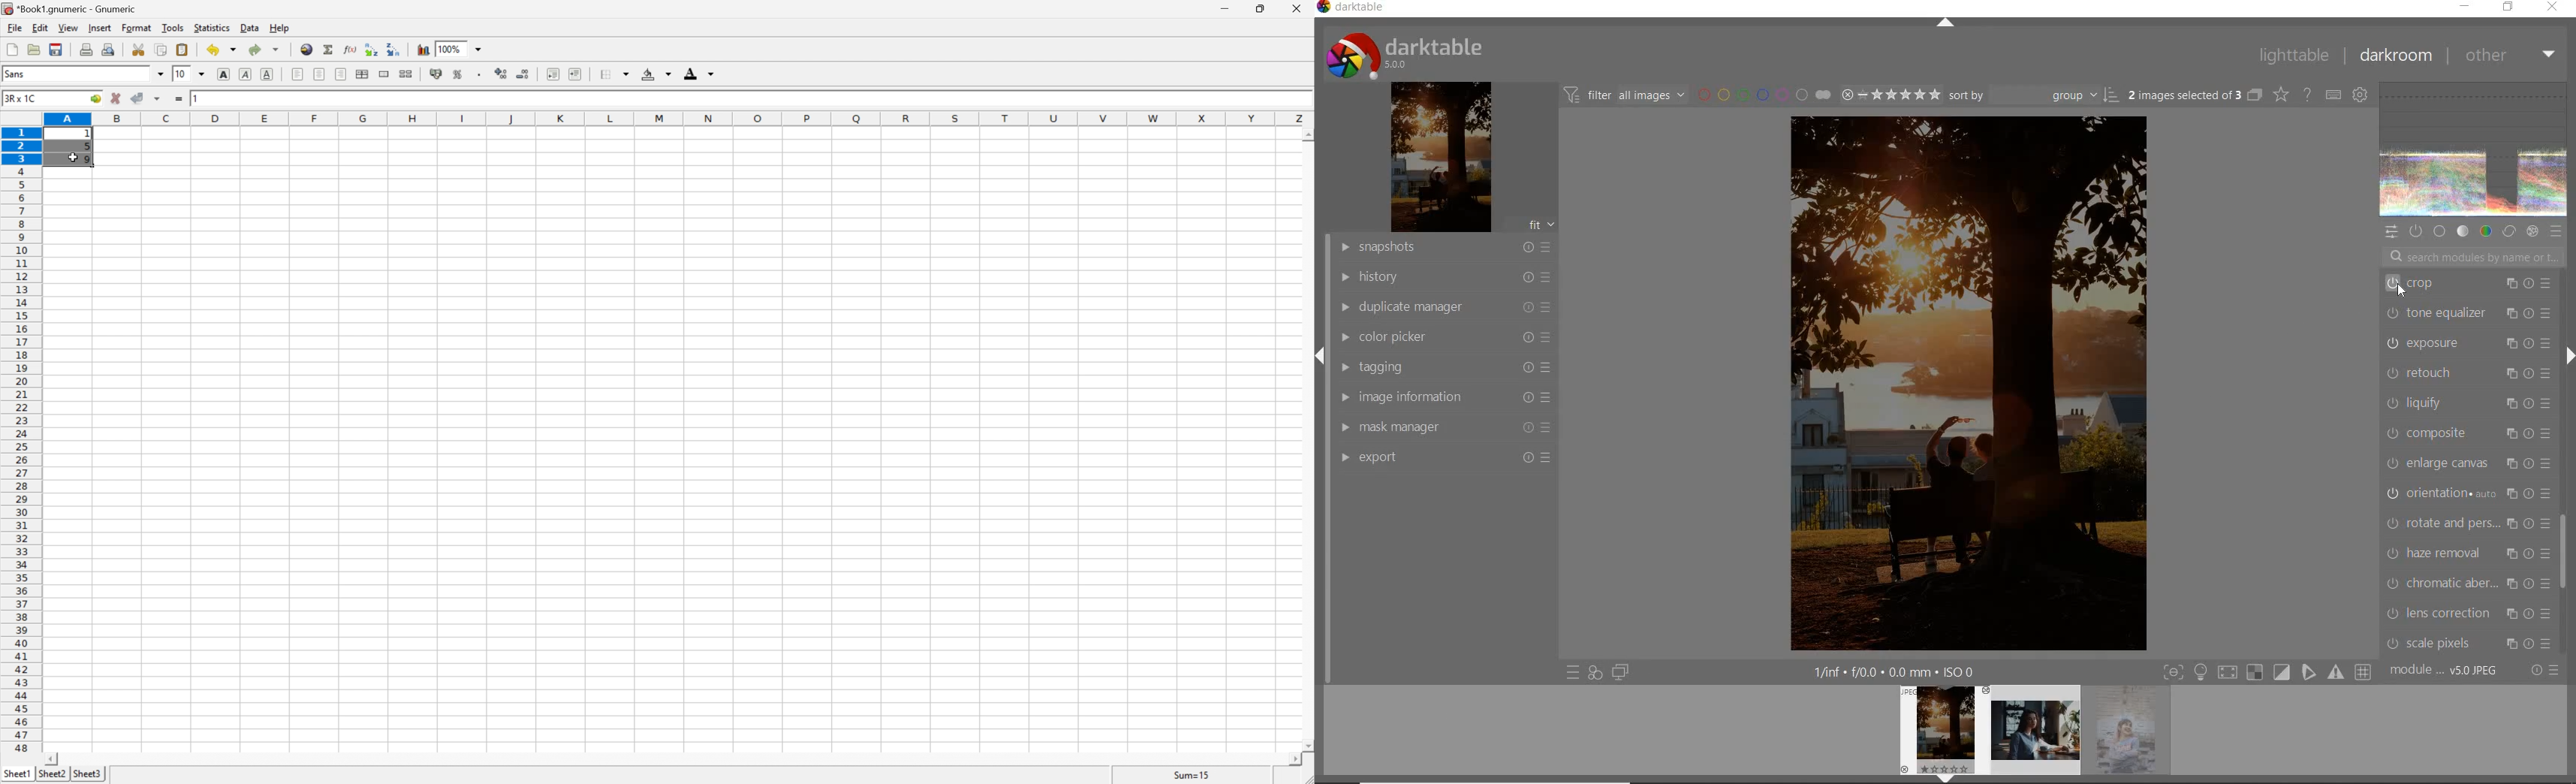 This screenshot has height=784, width=2576. What do you see at coordinates (2400, 291) in the screenshot?
I see `CURSOR` at bounding box center [2400, 291].